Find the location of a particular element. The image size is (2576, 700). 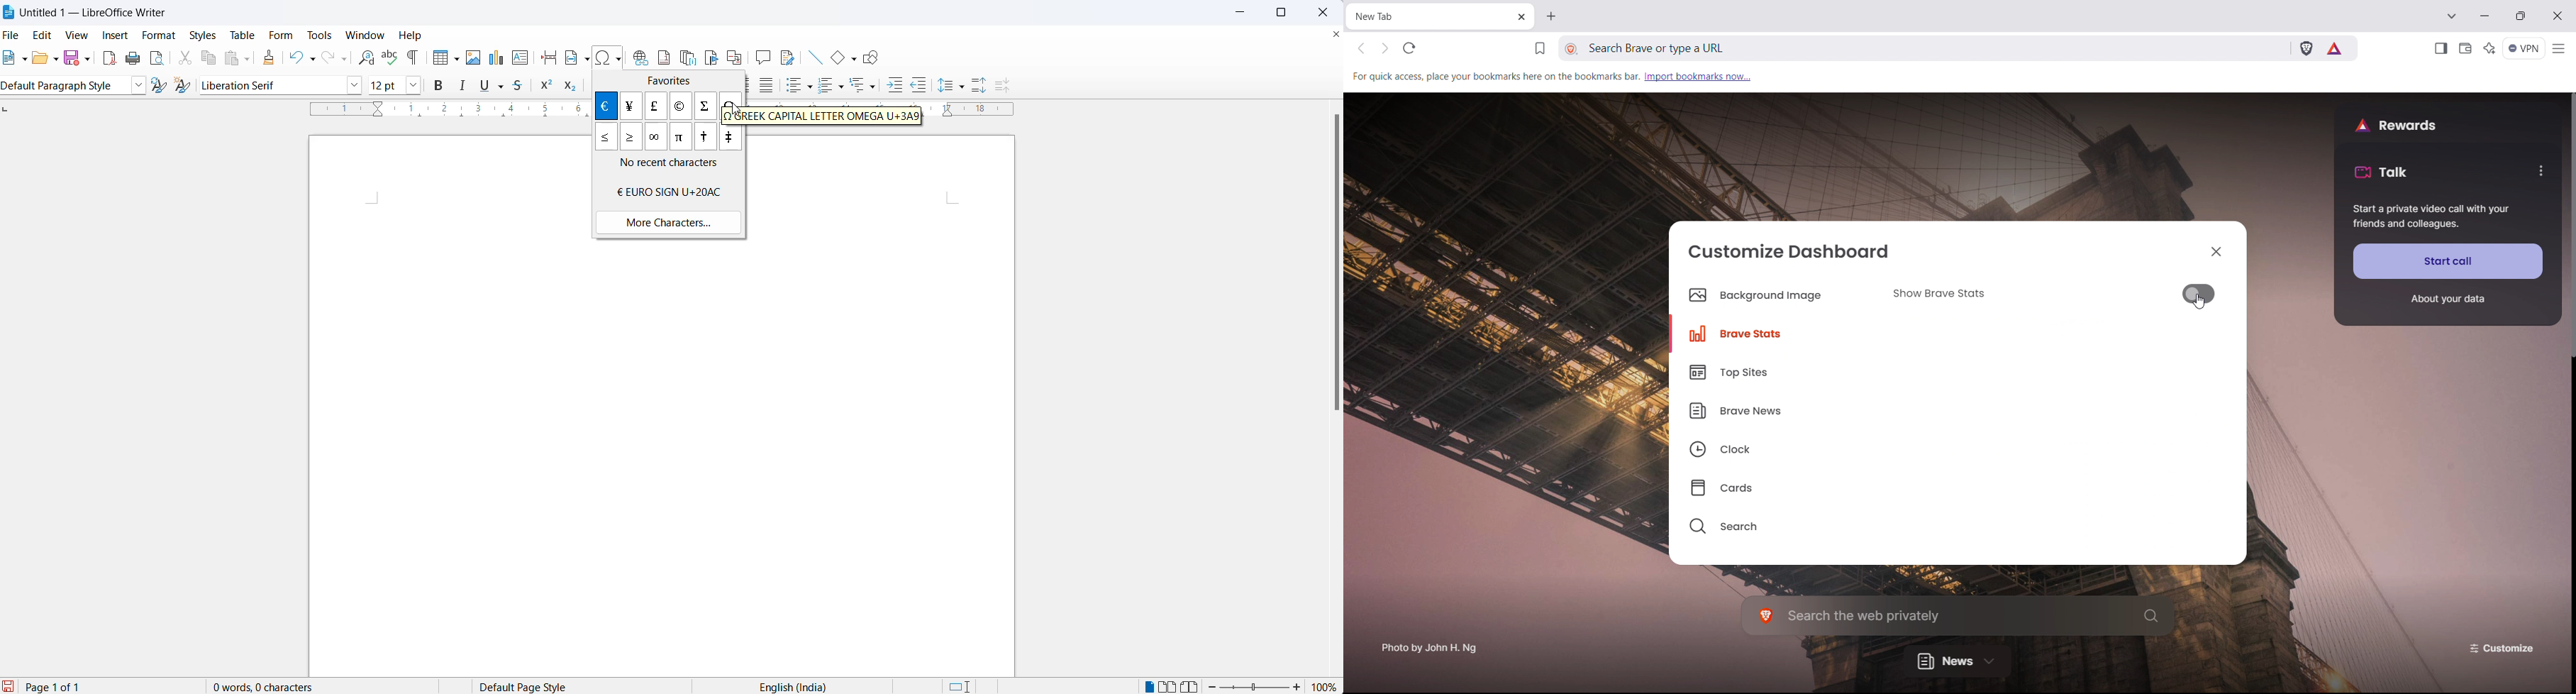

paste options is located at coordinates (250, 58).